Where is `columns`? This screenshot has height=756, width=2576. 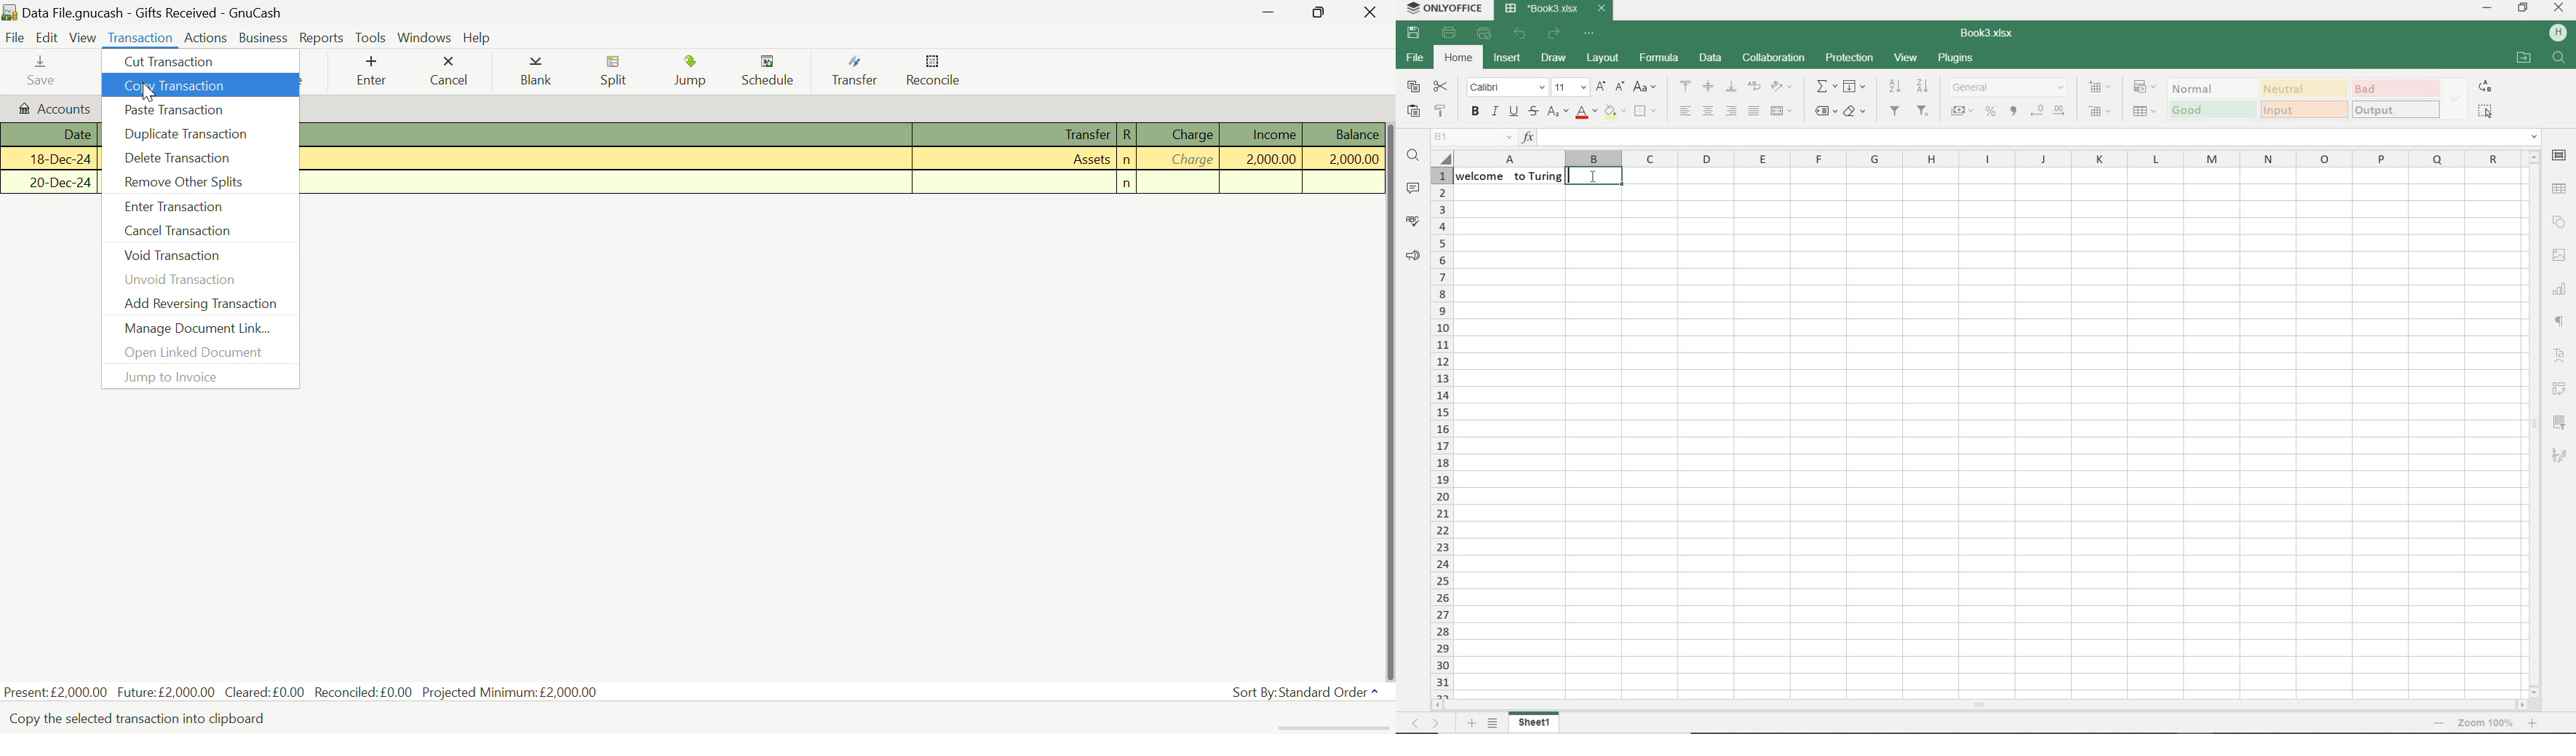 columns is located at coordinates (1976, 160).